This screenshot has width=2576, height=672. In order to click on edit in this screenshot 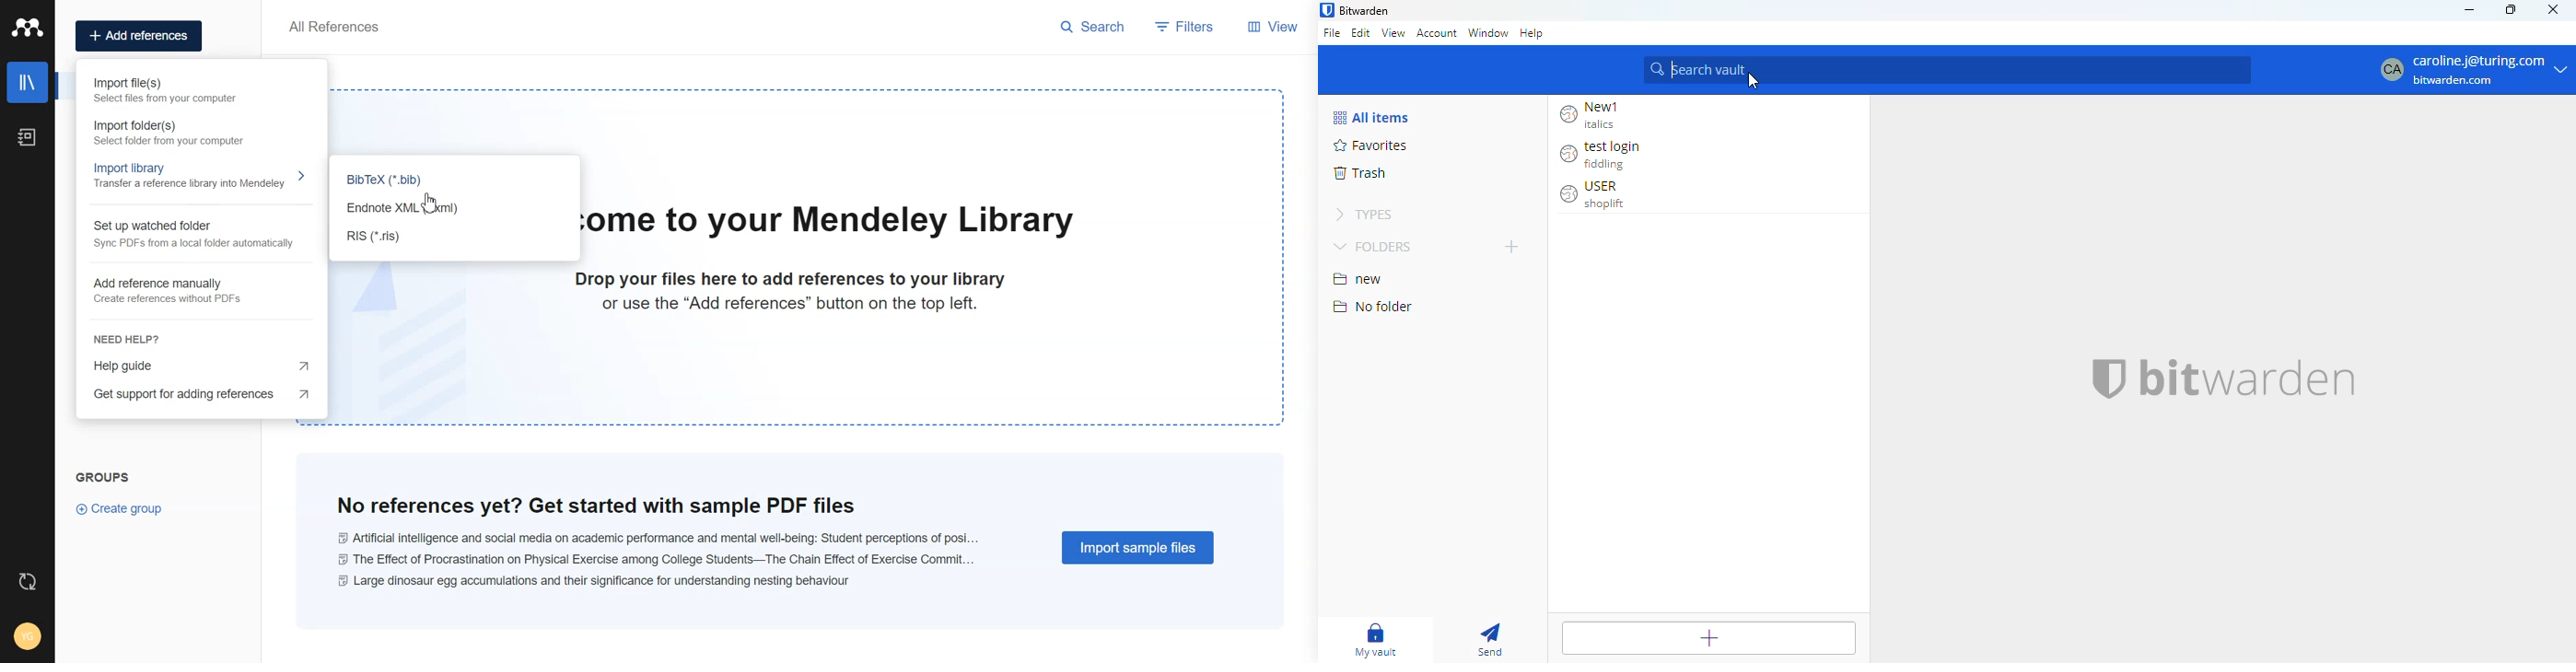, I will do `click(1362, 31)`.